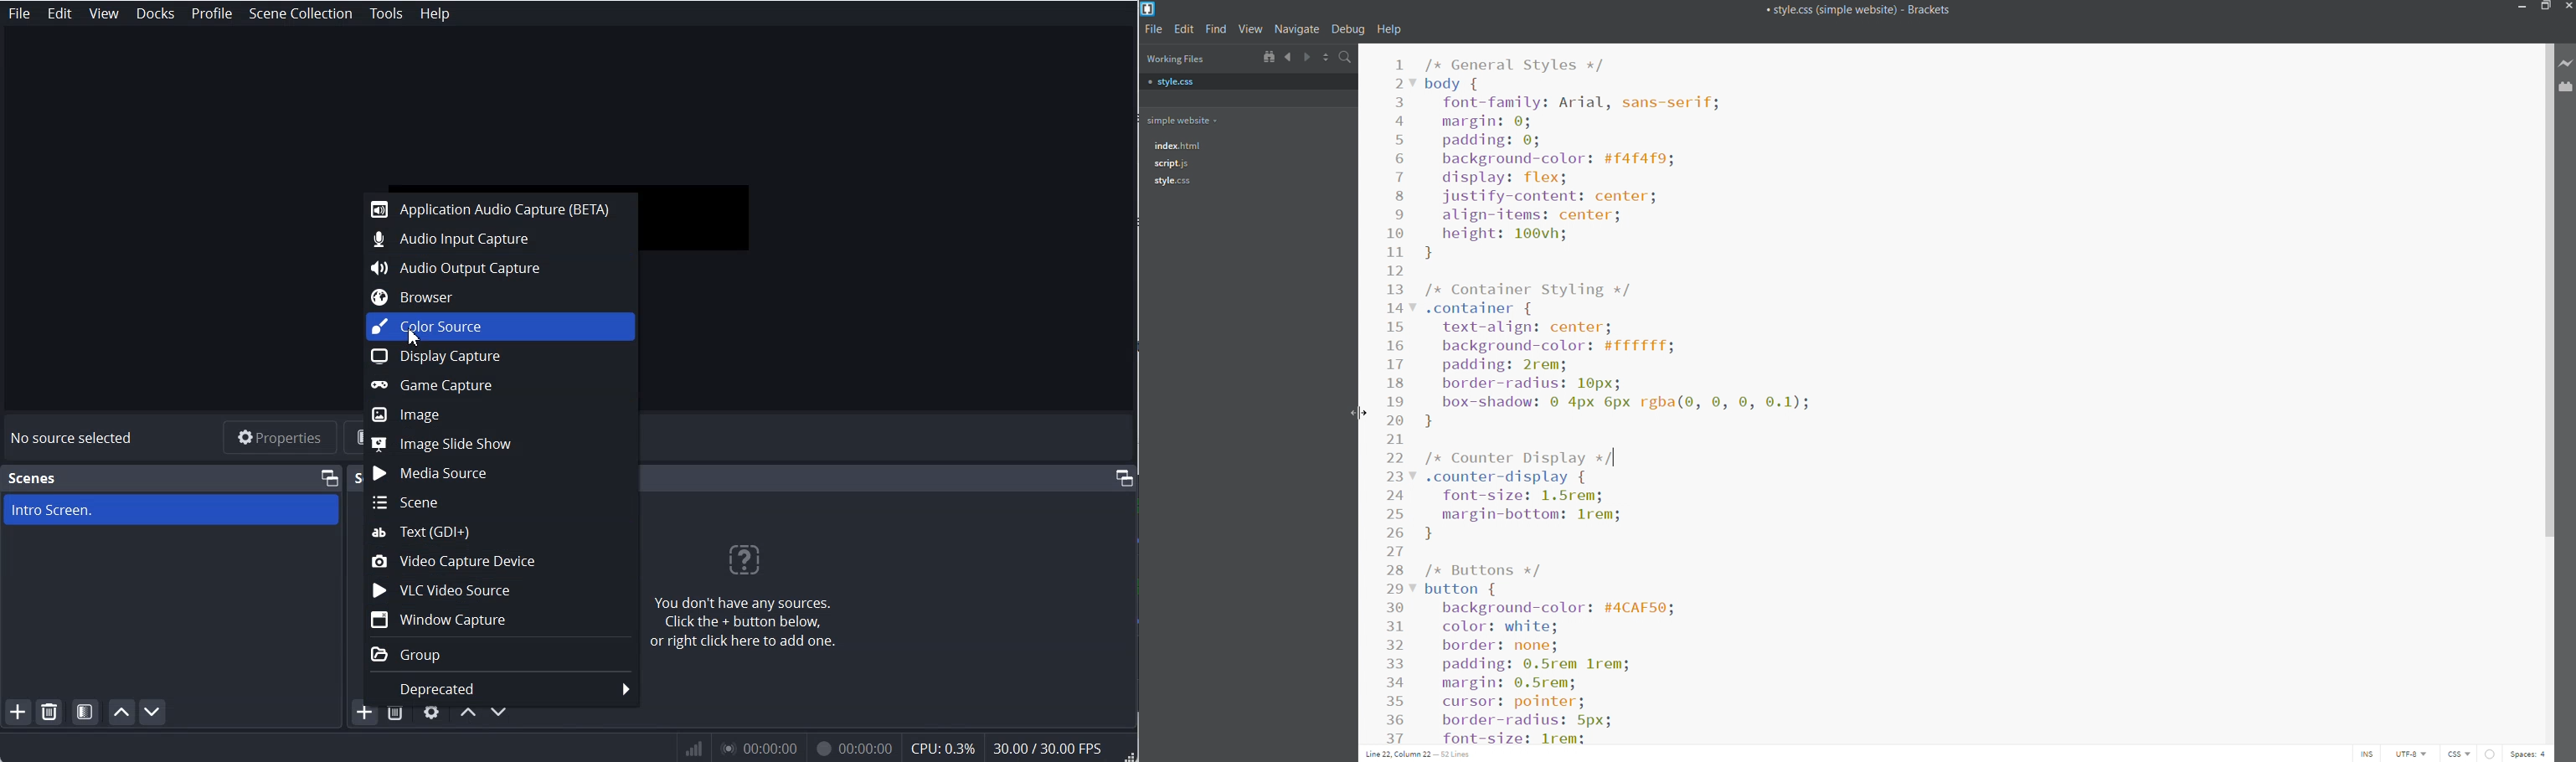 The image size is (2576, 784). What do you see at coordinates (502, 562) in the screenshot?
I see `Video Capture Device` at bounding box center [502, 562].